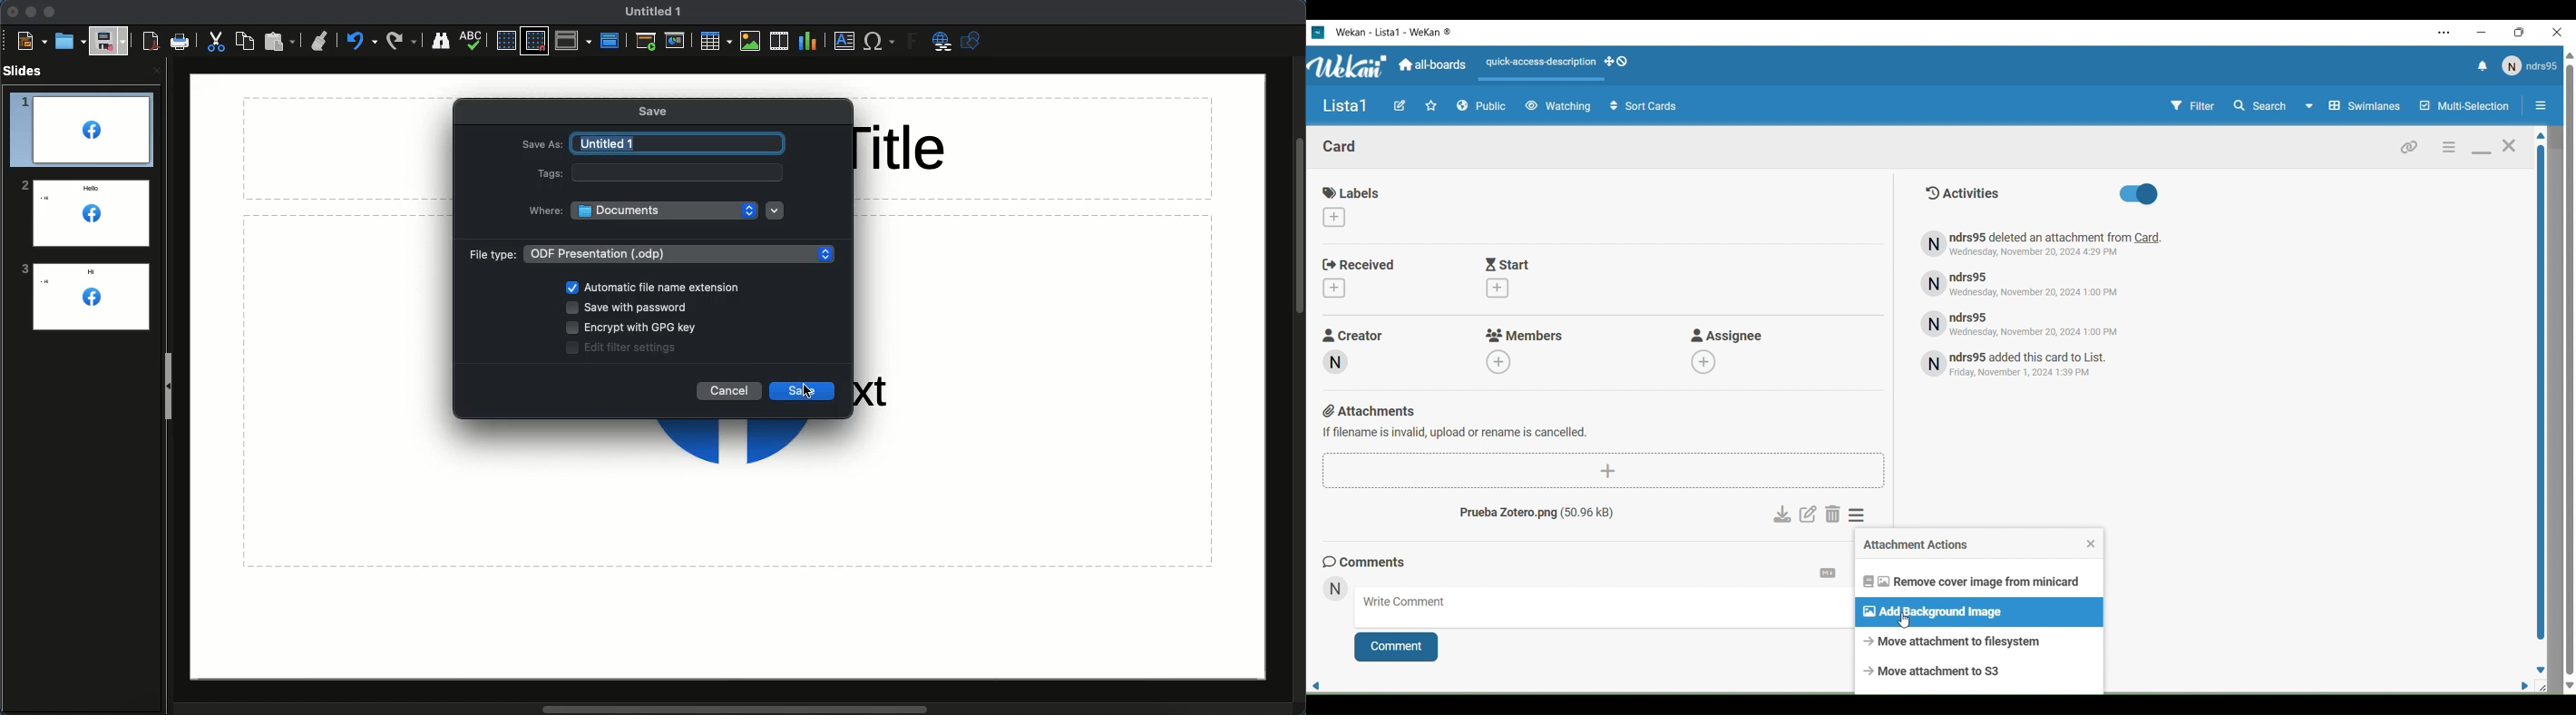 Image resolution: width=2576 pixels, height=728 pixels. I want to click on Text, so click(1968, 193).